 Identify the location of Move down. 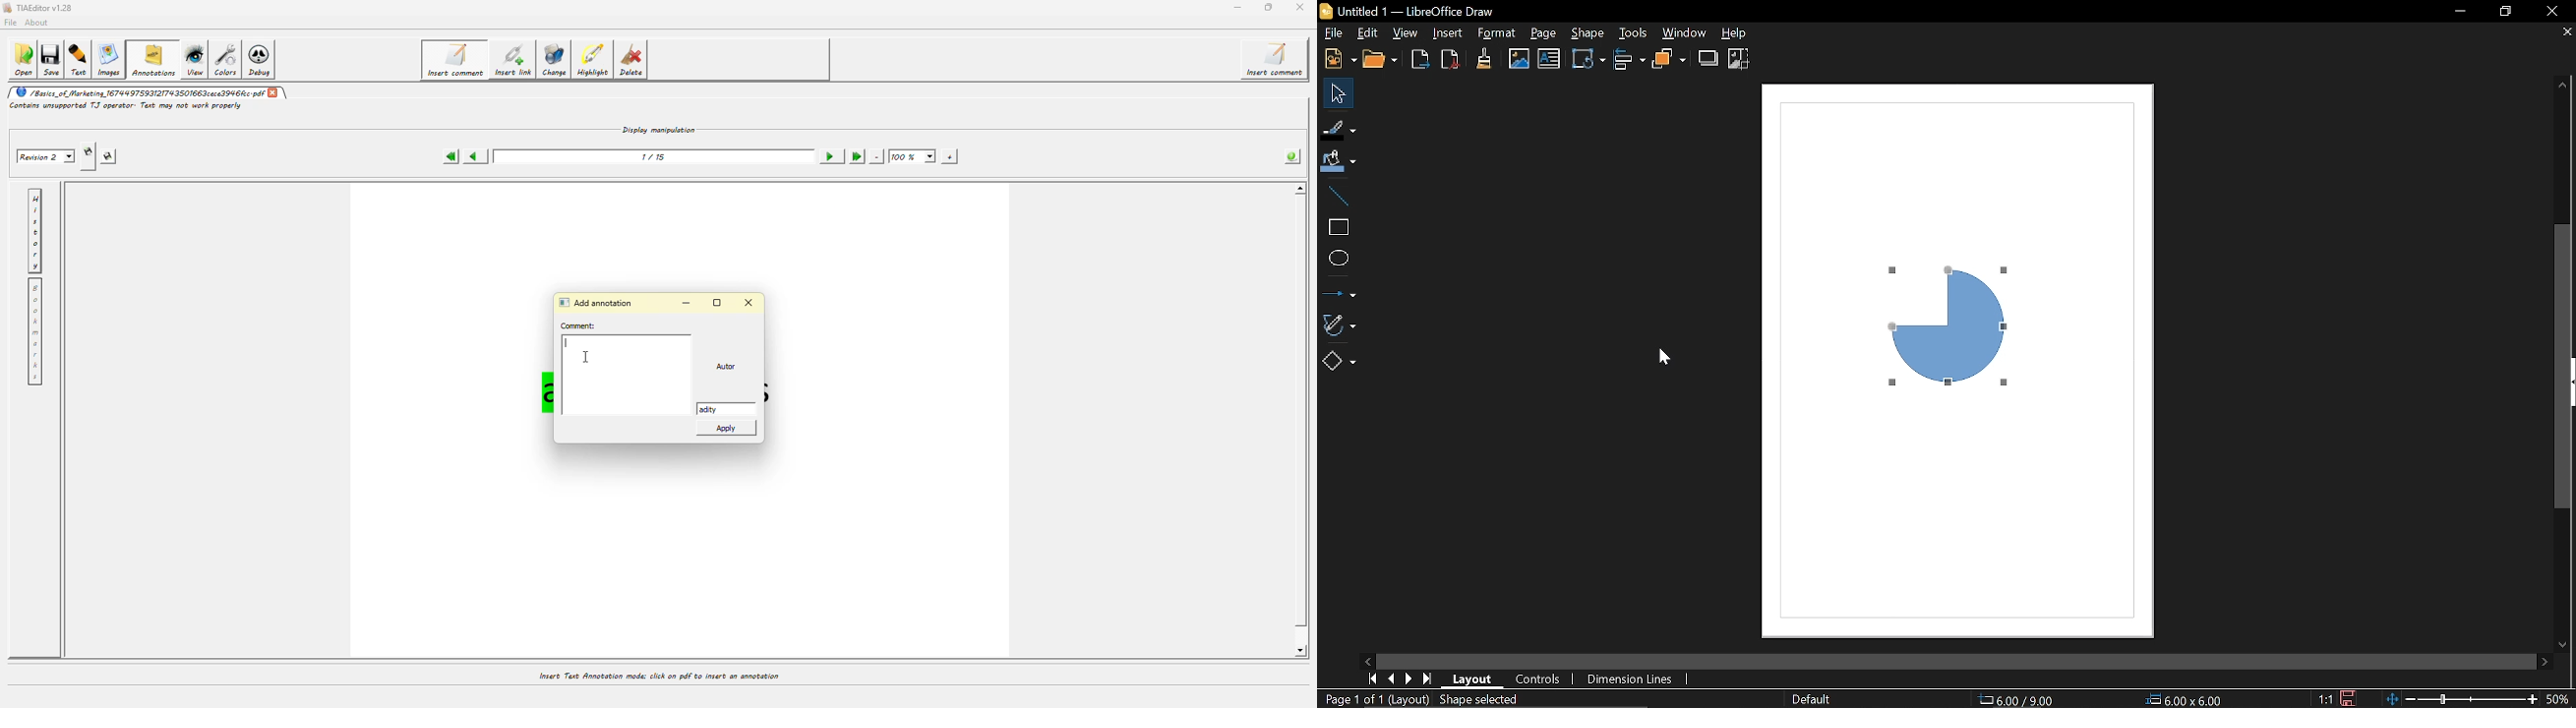
(2566, 643).